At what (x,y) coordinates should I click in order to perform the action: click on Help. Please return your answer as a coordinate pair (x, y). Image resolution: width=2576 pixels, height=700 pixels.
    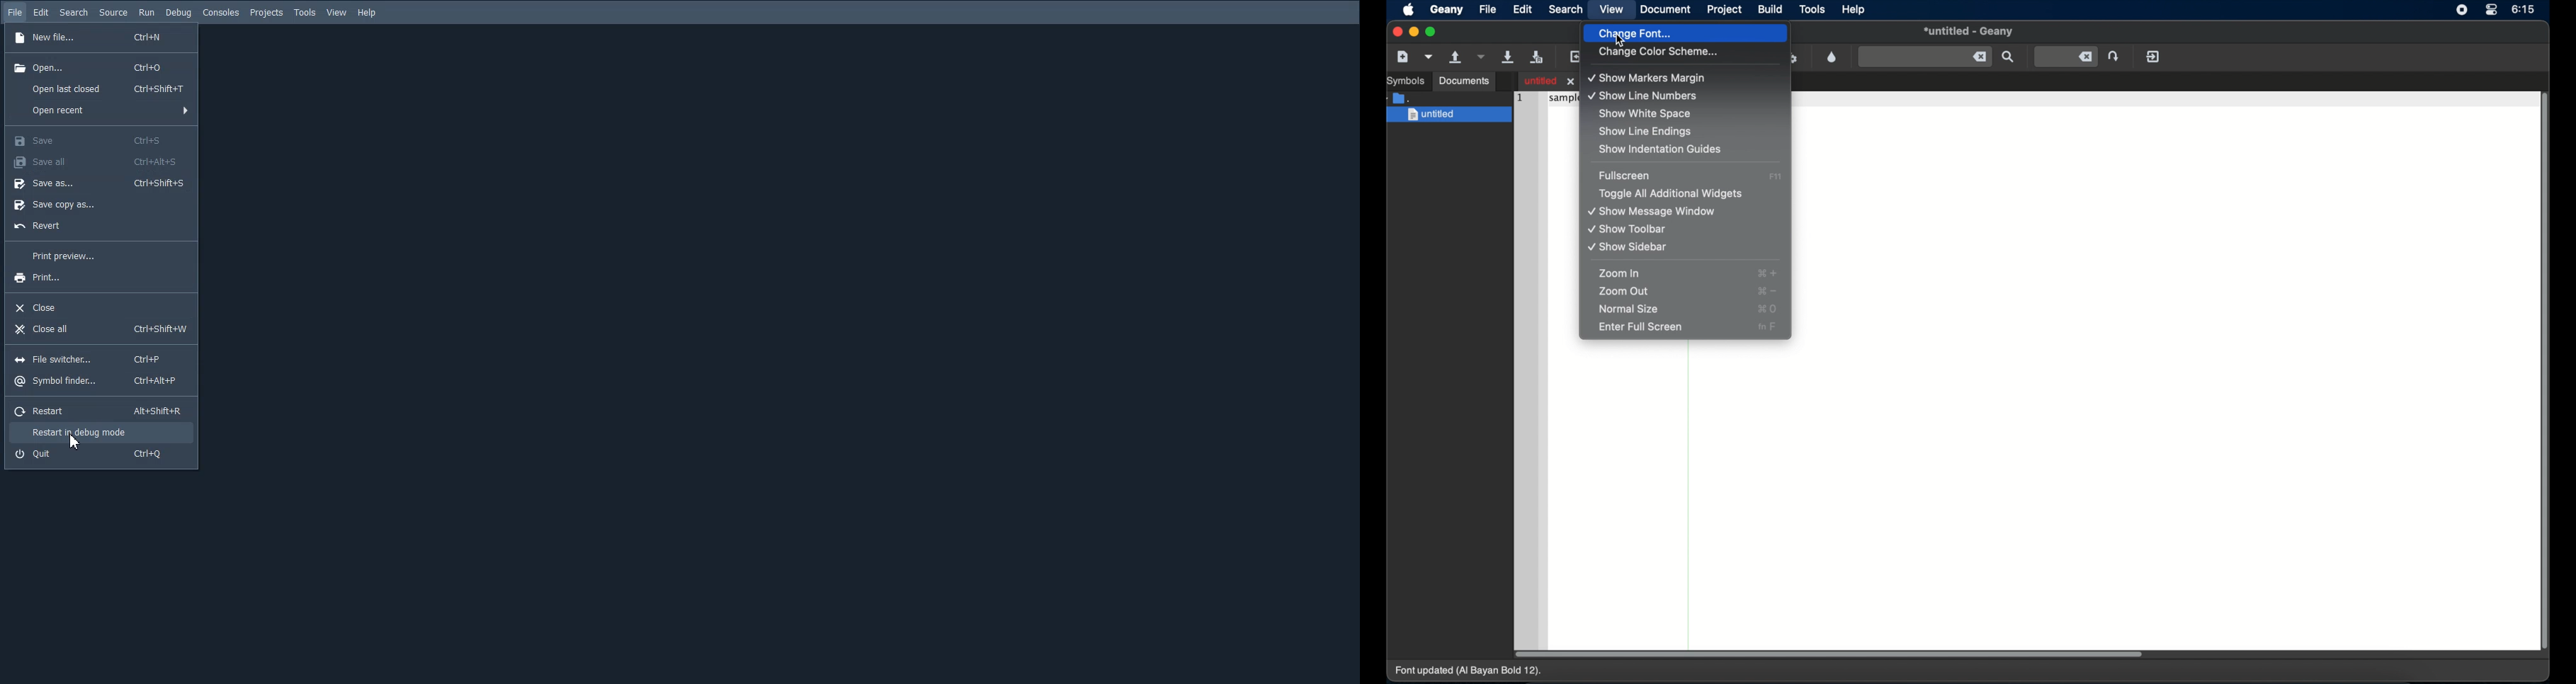
    Looking at the image, I should click on (368, 13).